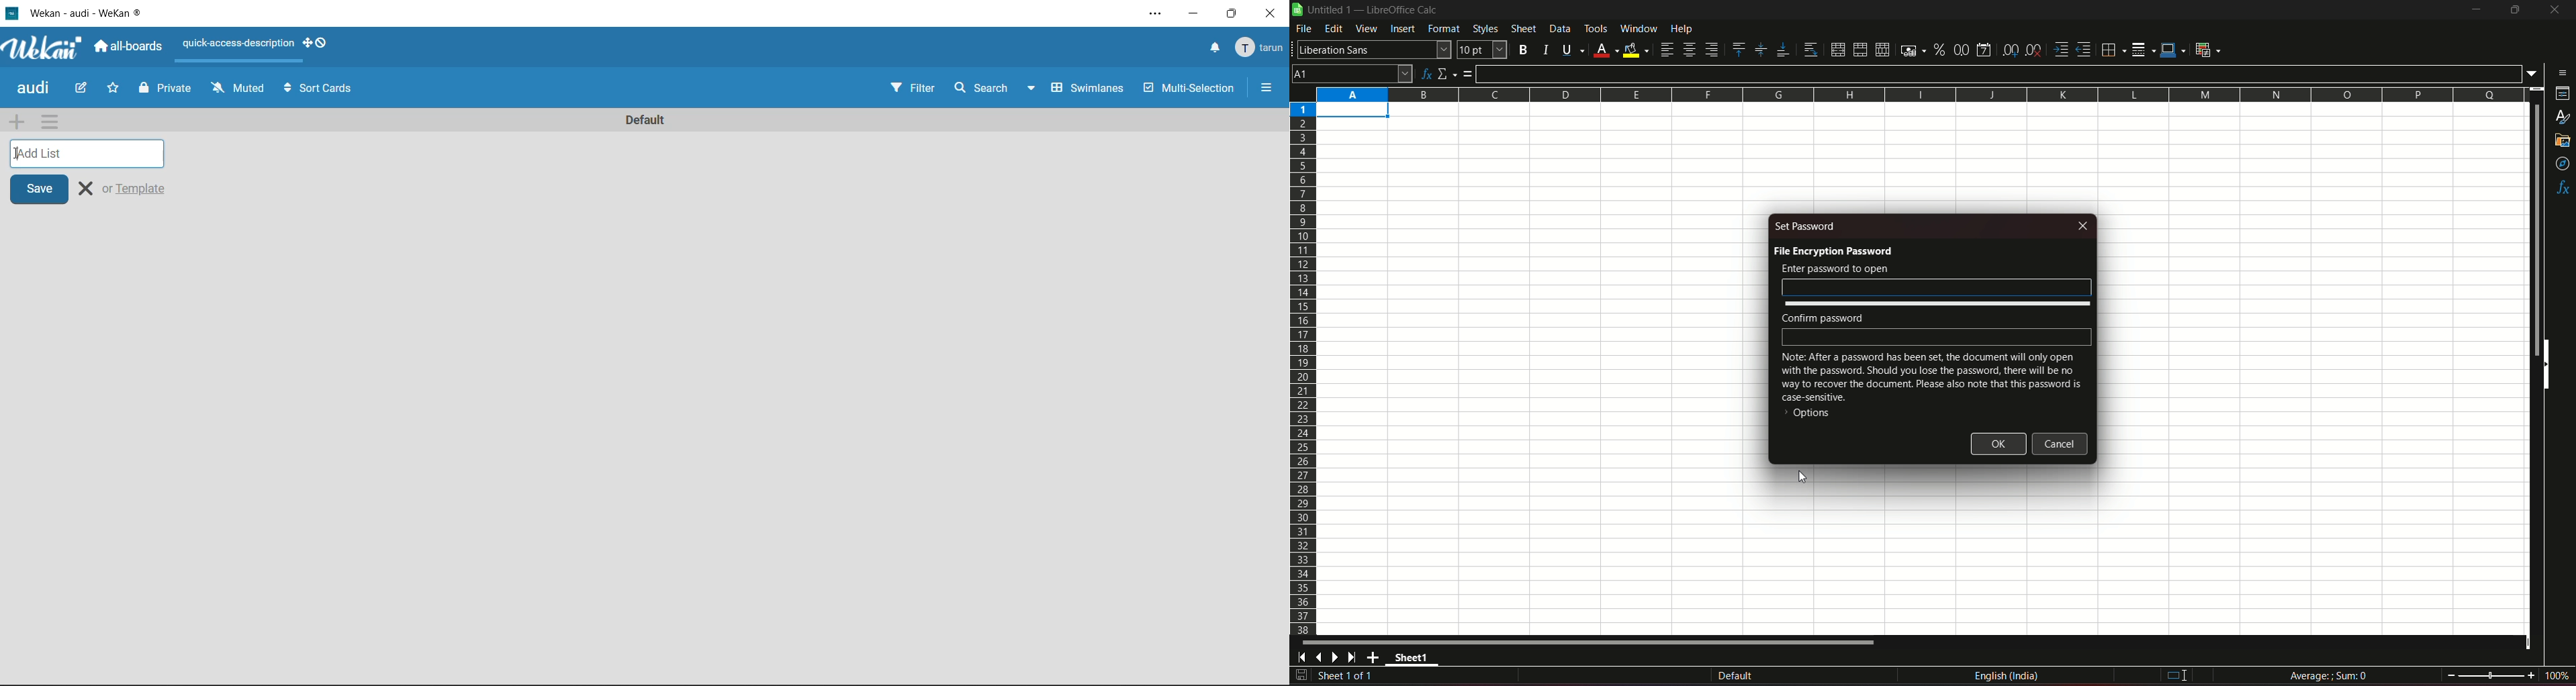 The image size is (2576, 700). Describe the element at coordinates (2563, 143) in the screenshot. I see `gallery` at that location.